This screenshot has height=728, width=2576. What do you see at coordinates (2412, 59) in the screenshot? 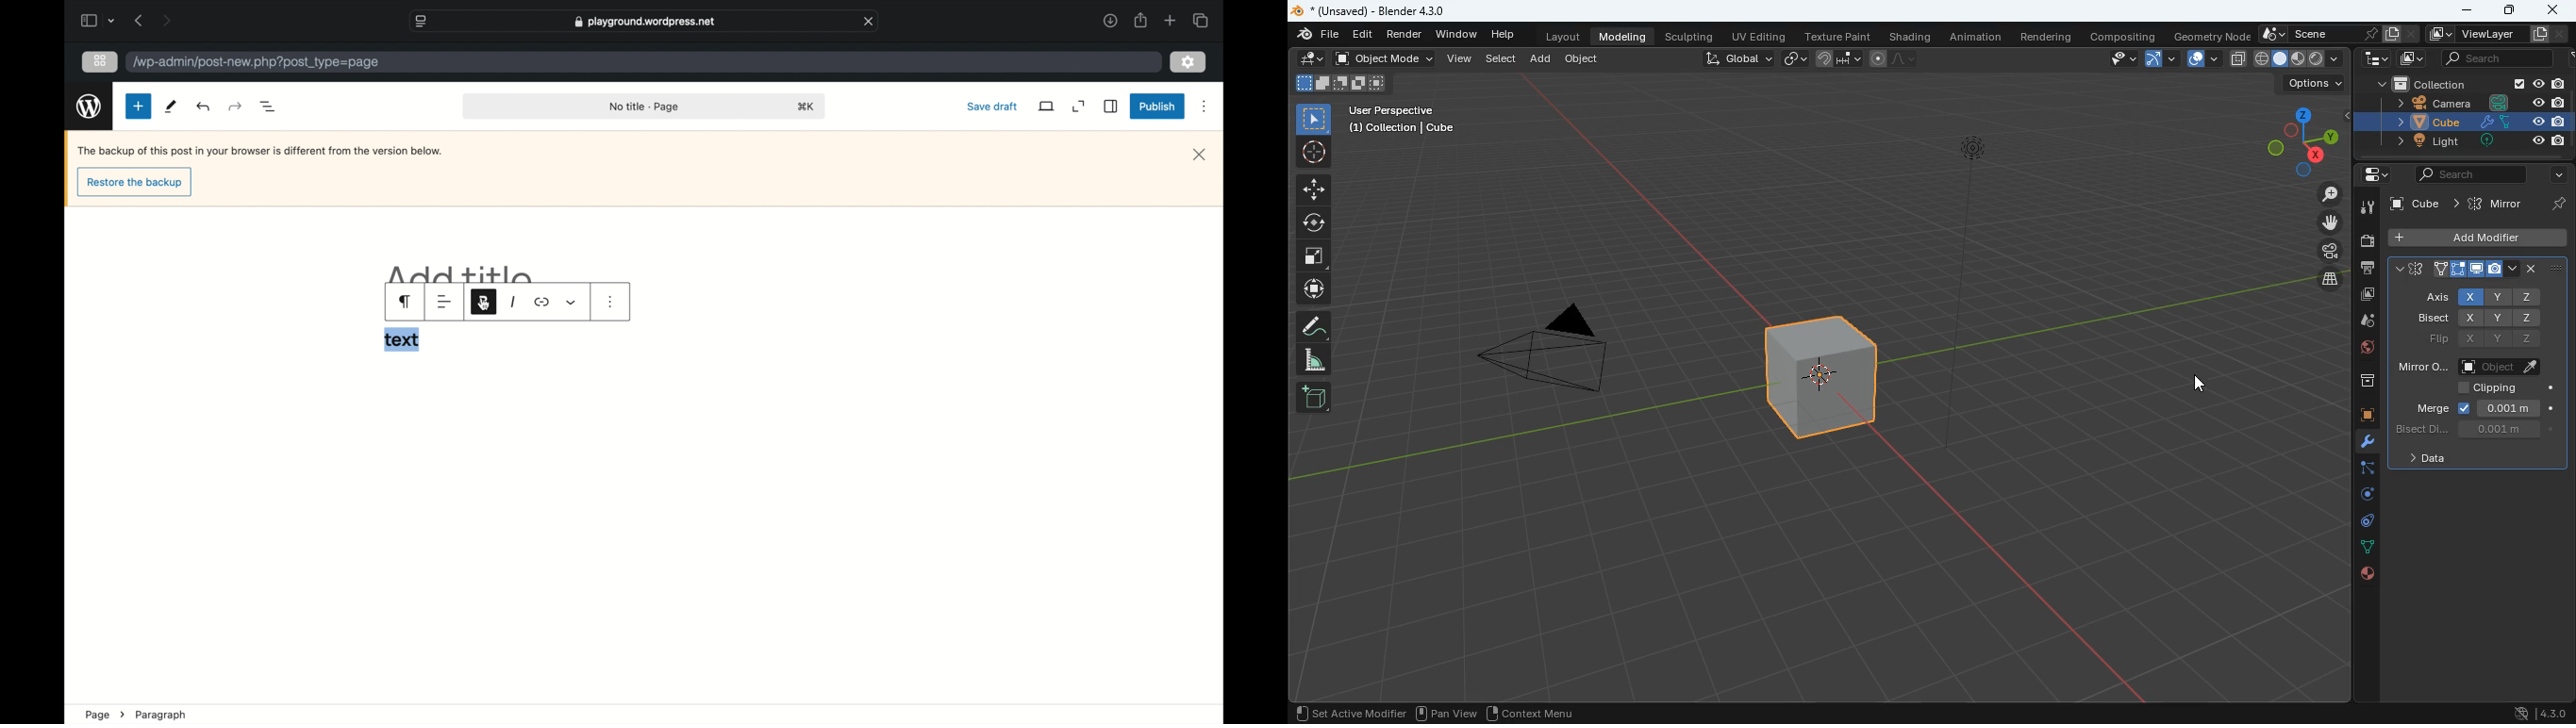
I see `image` at bounding box center [2412, 59].